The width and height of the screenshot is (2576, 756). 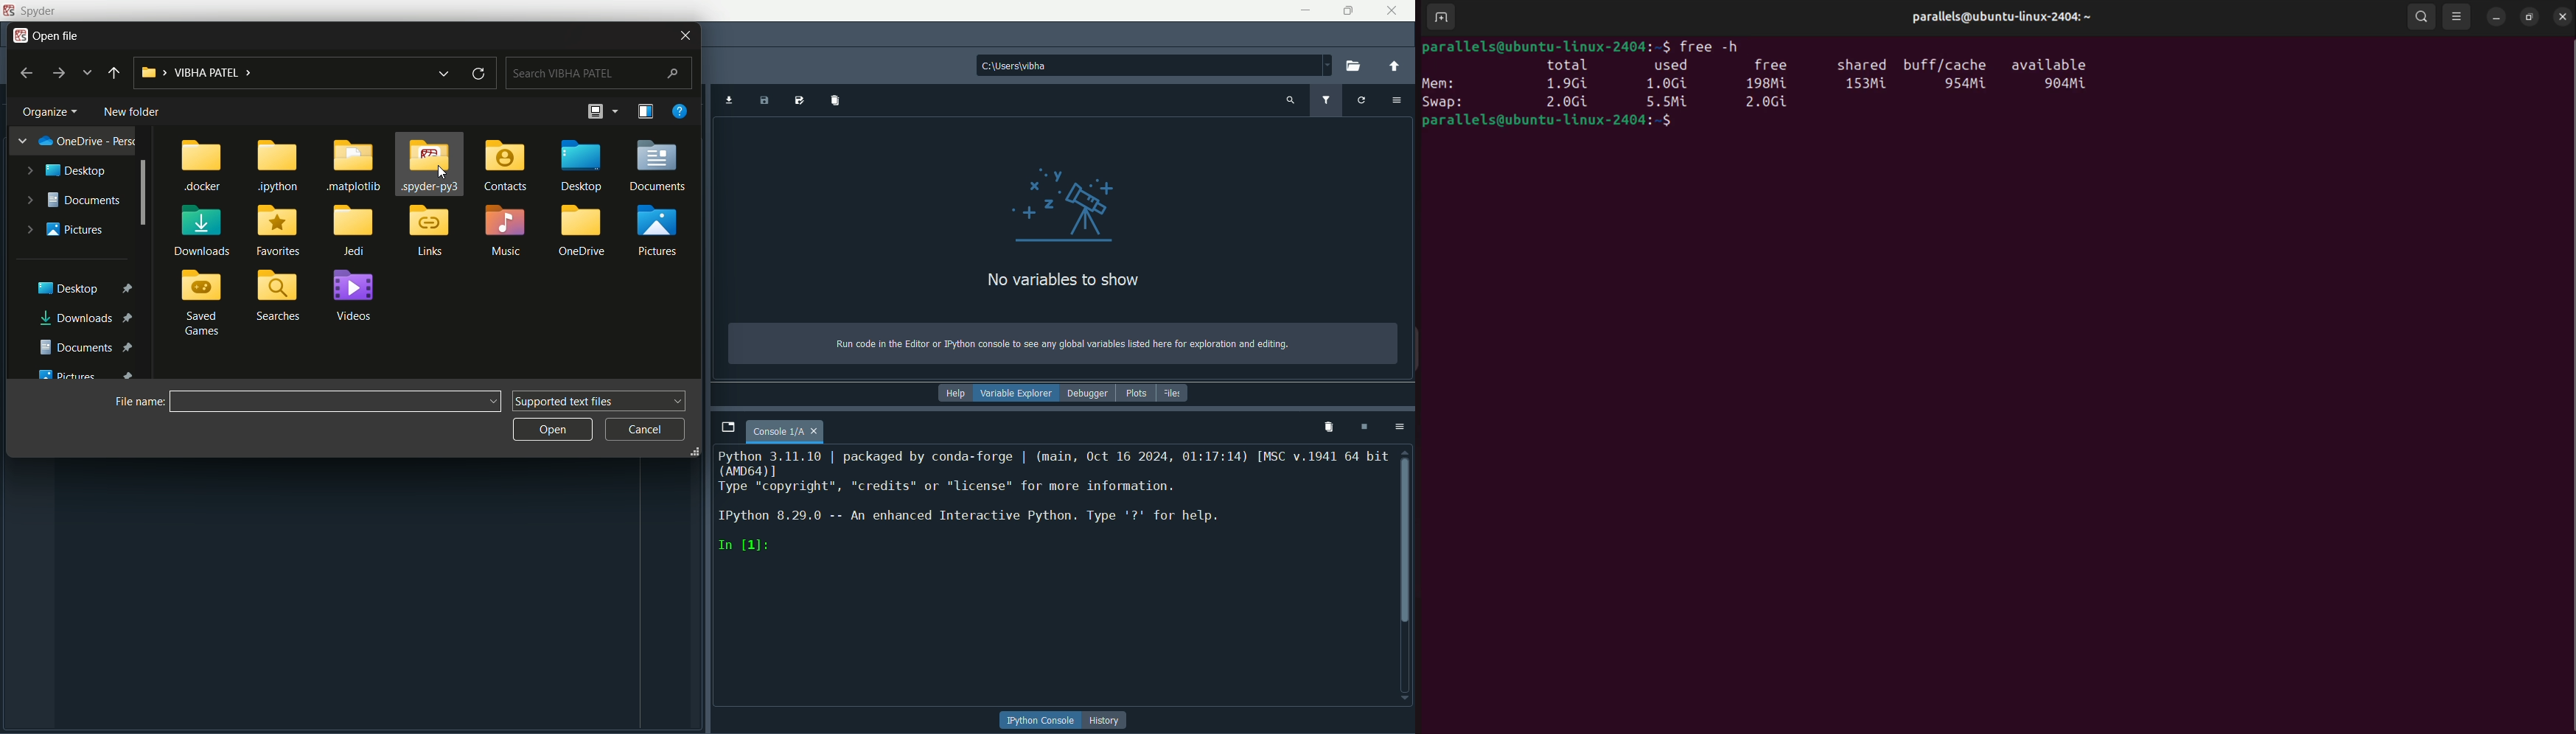 What do you see at coordinates (88, 72) in the screenshot?
I see `explore` at bounding box center [88, 72].